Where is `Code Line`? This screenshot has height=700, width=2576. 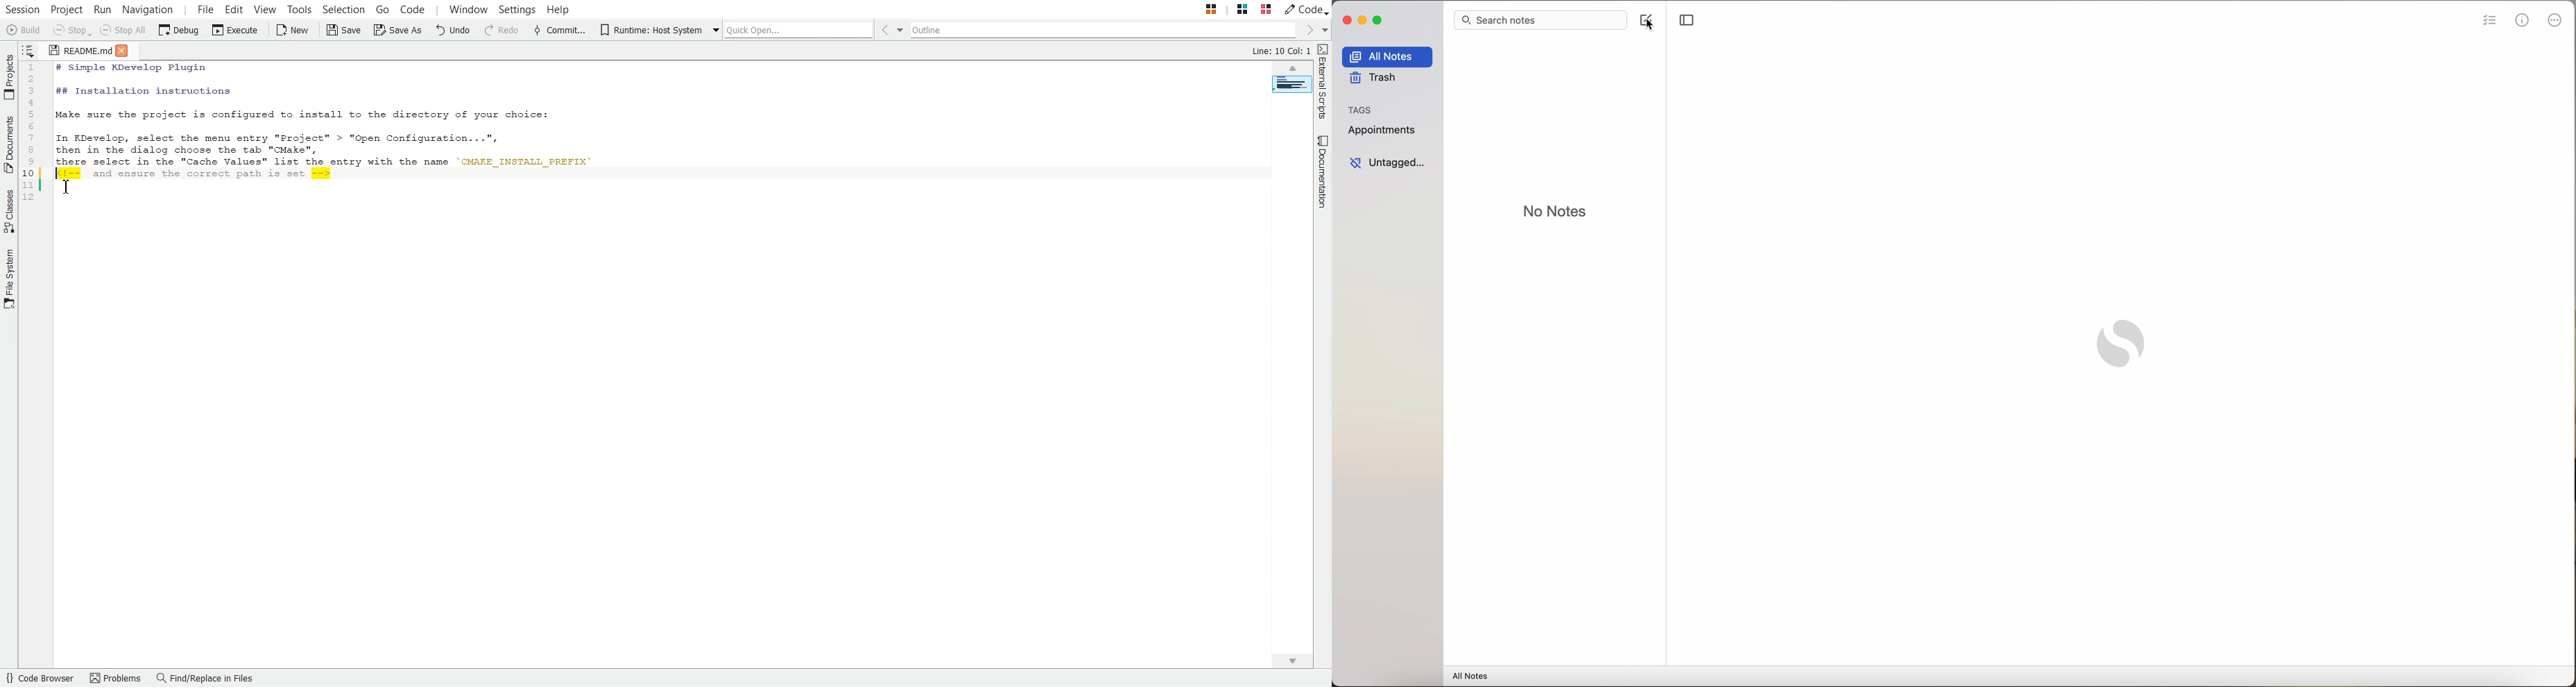
Code Line is located at coordinates (31, 133).